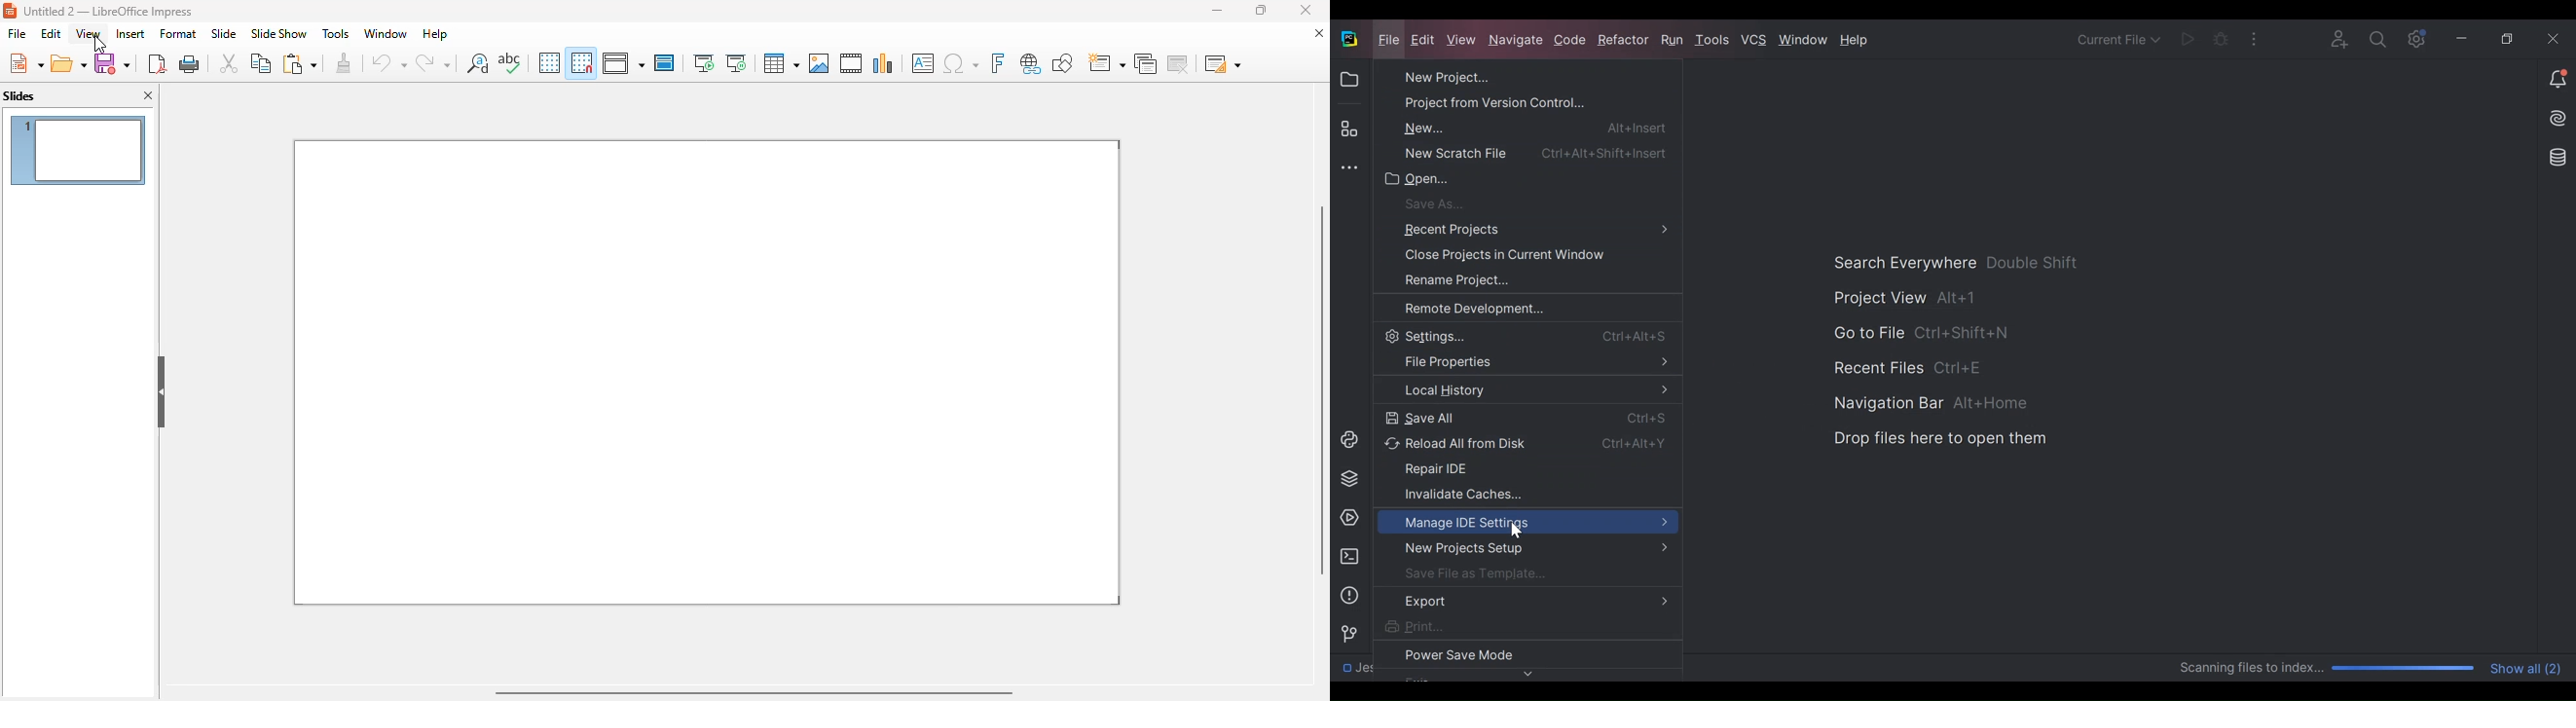  What do you see at coordinates (1389, 40) in the screenshot?
I see `File` at bounding box center [1389, 40].